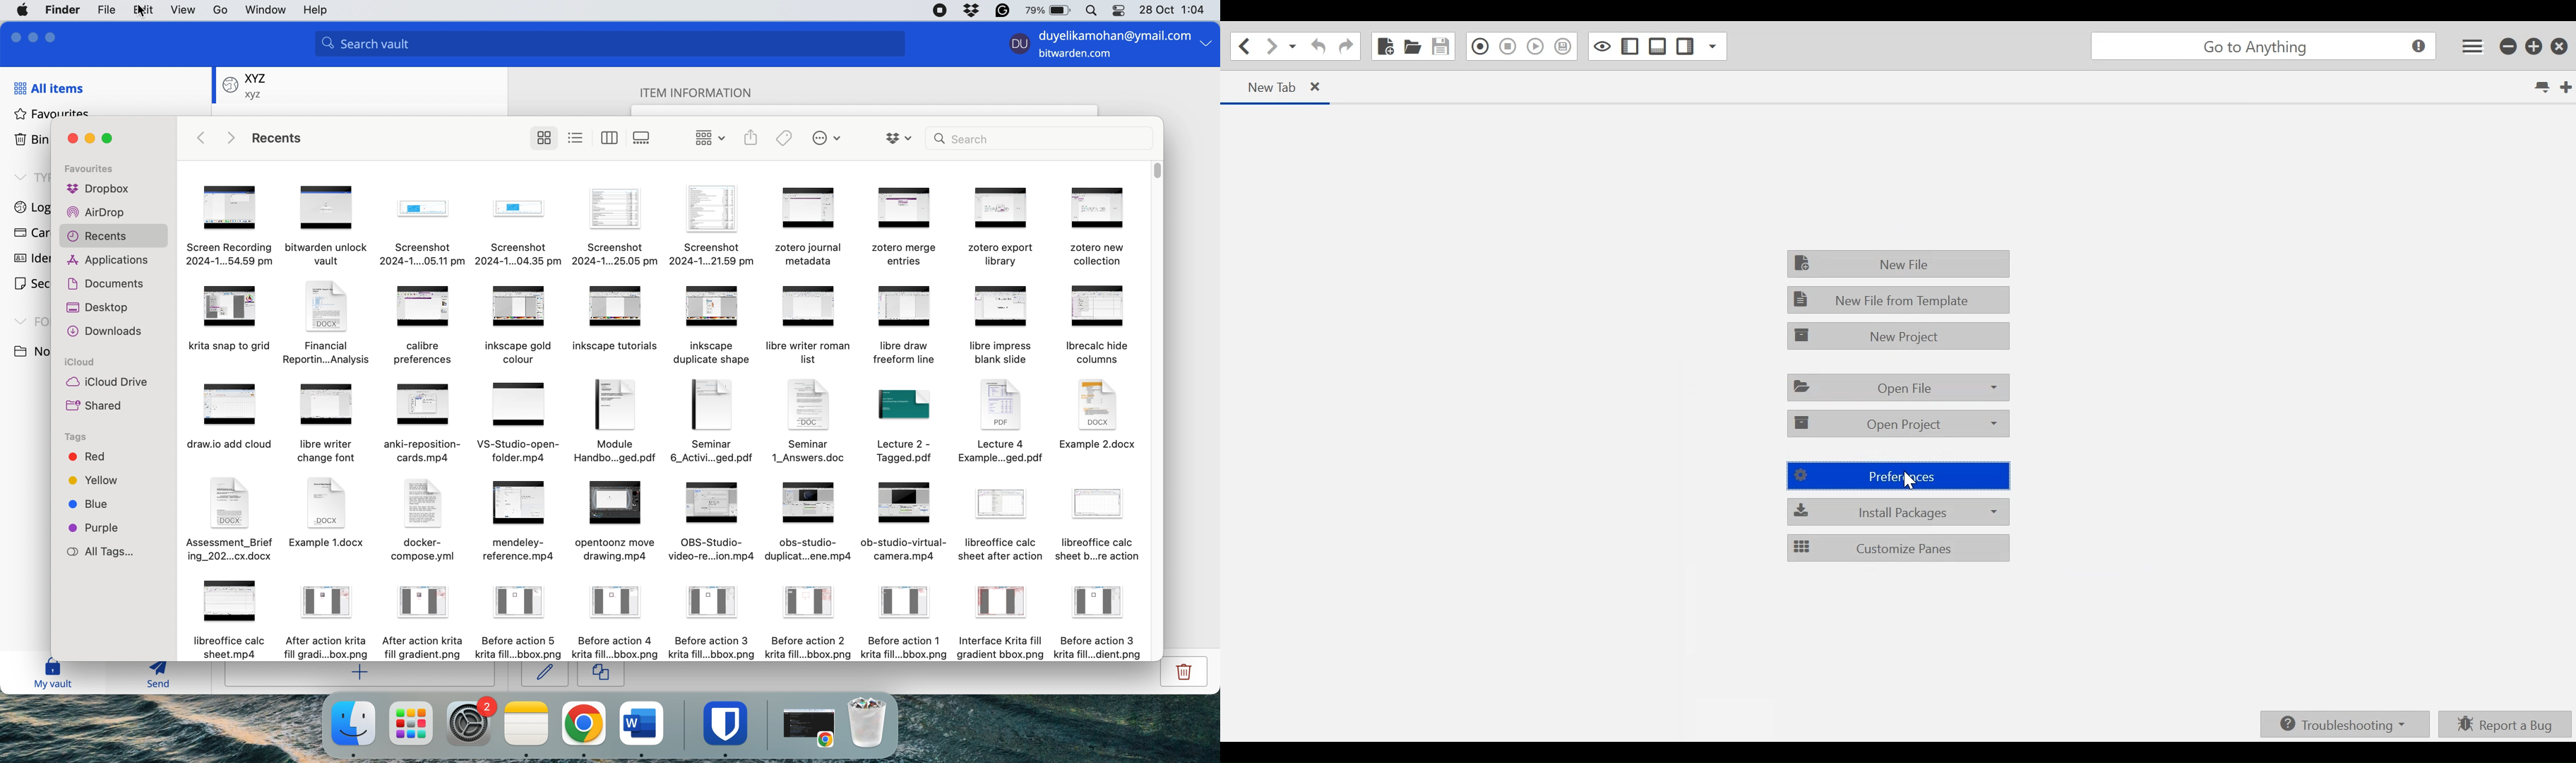 Image resolution: width=2576 pixels, height=784 pixels. Describe the element at coordinates (245, 84) in the screenshot. I see `saved password` at that location.